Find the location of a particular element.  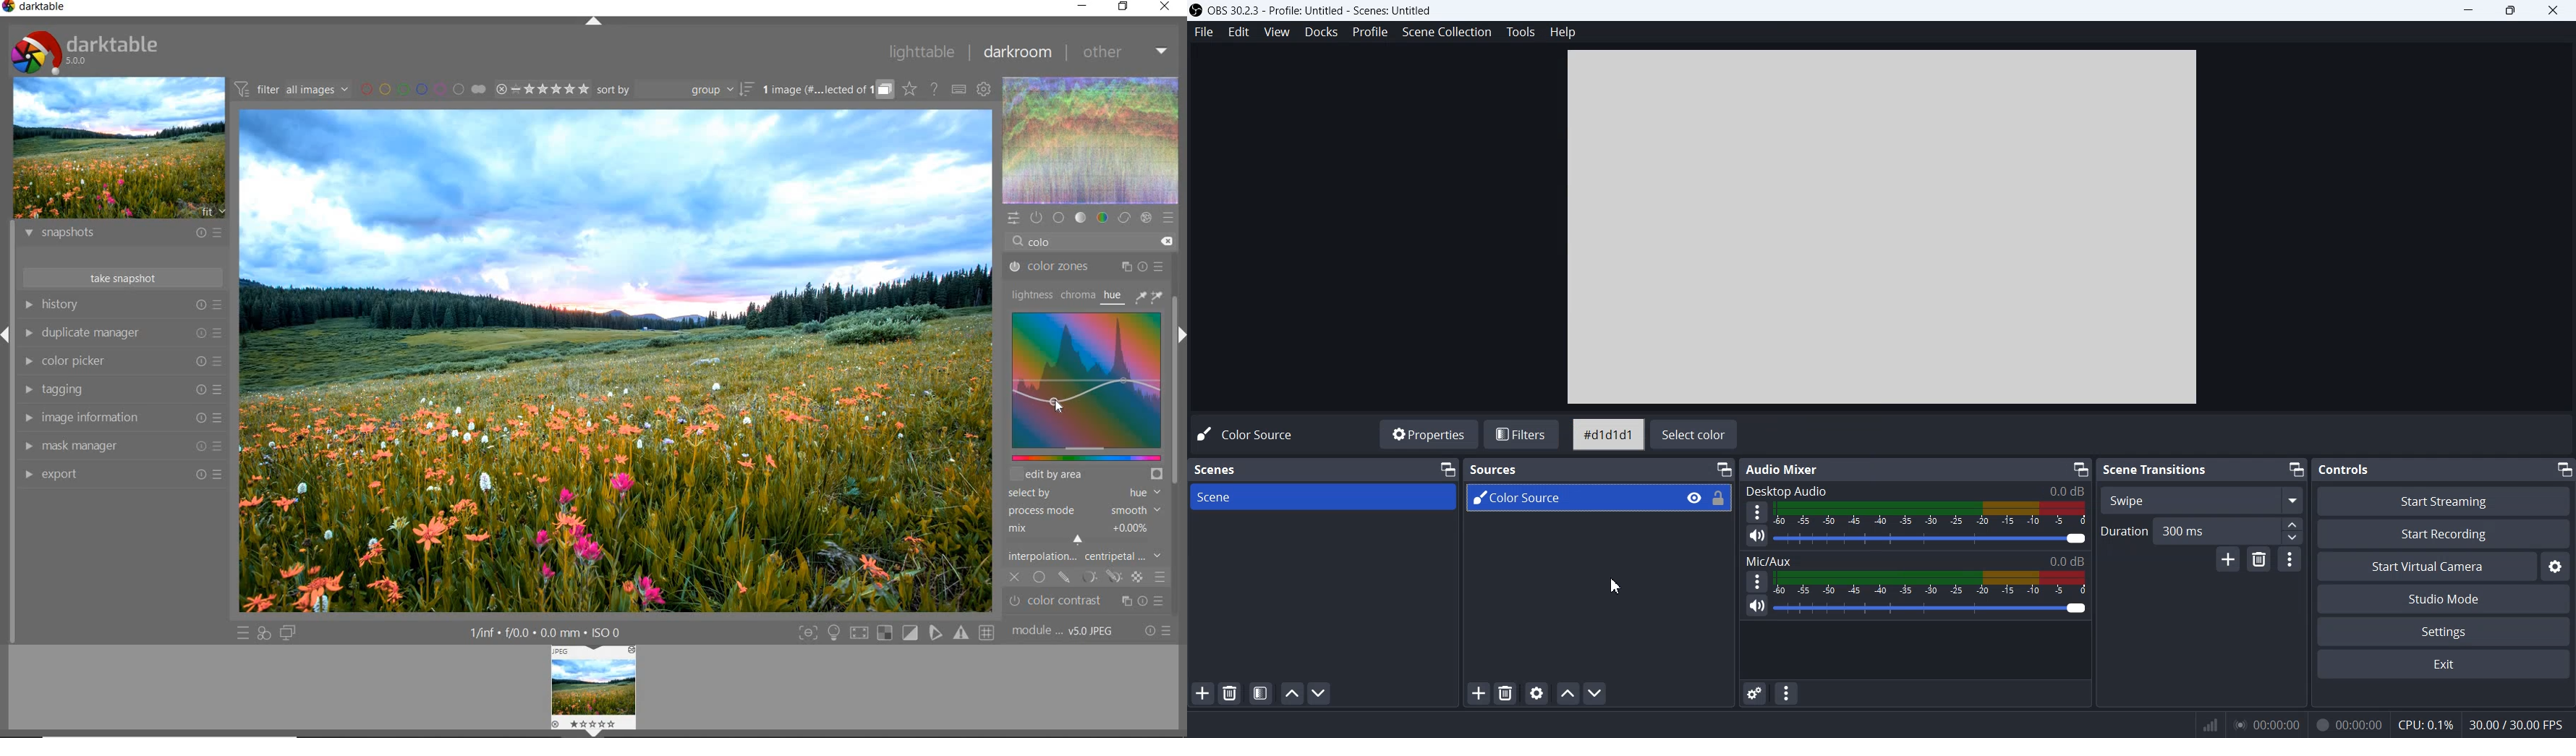

Scene is located at coordinates (1325, 497).